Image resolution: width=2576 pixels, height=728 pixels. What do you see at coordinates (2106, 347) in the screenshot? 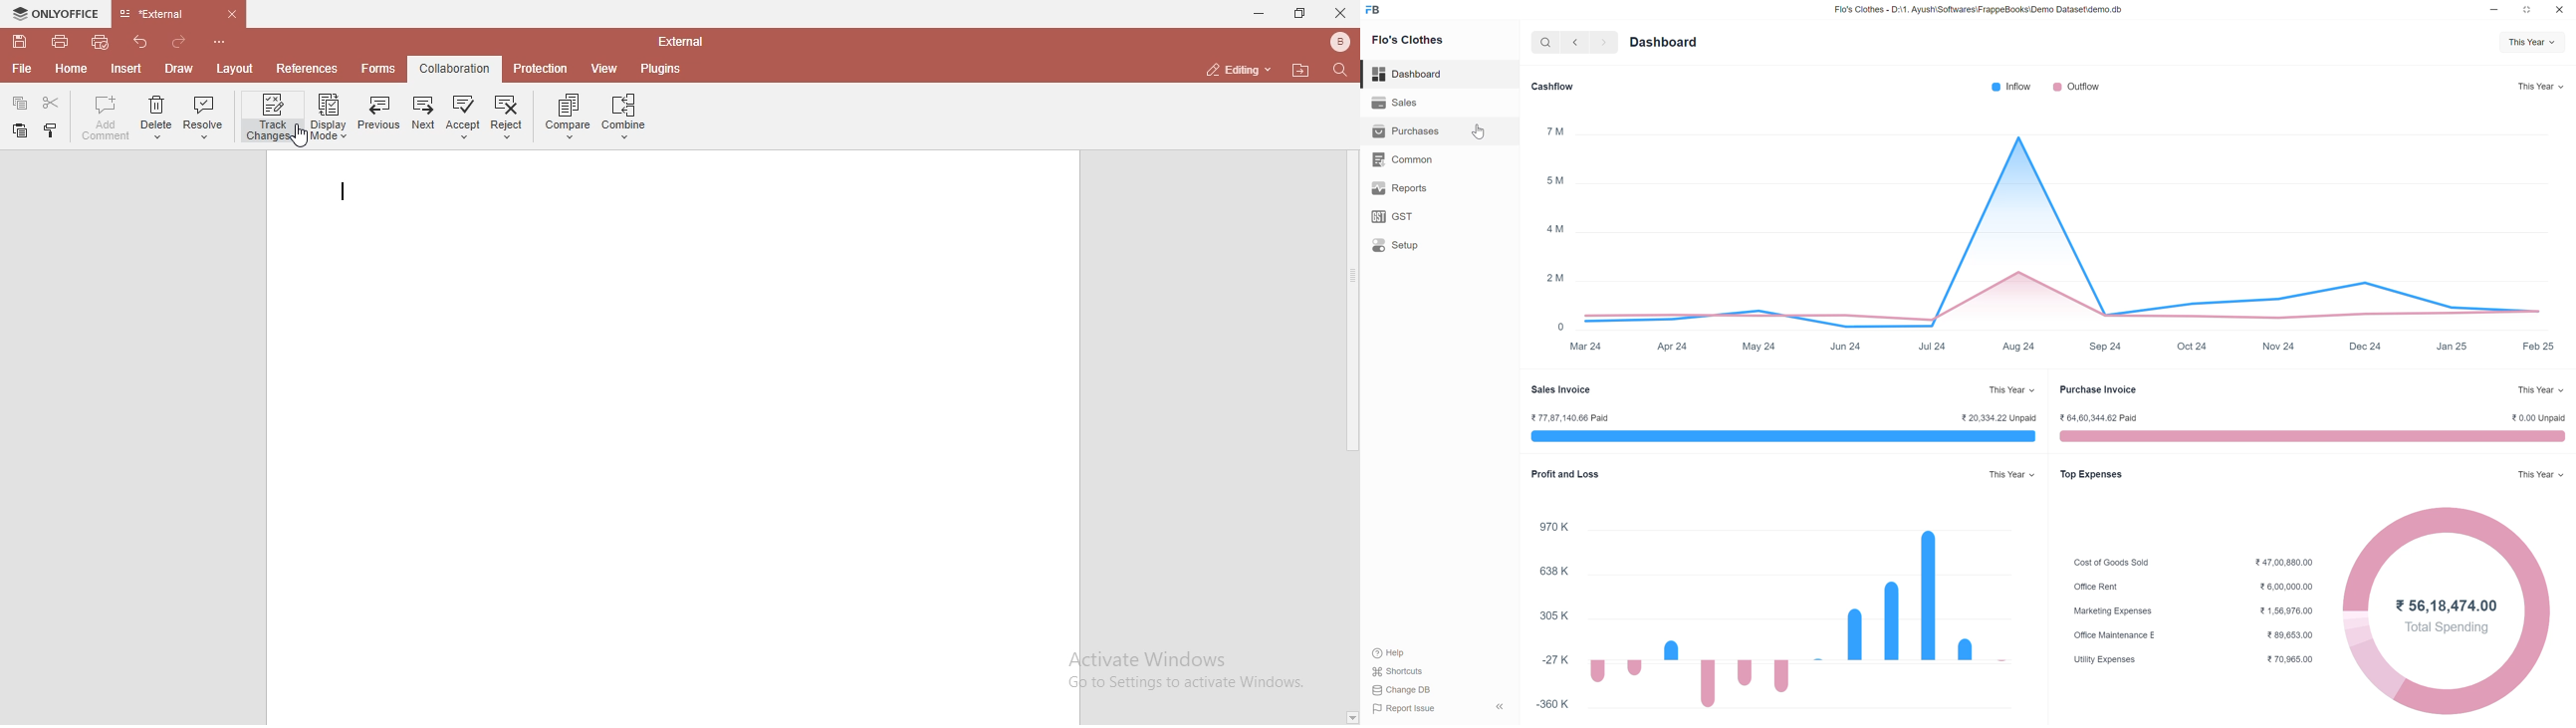
I see `Sep 24` at bounding box center [2106, 347].